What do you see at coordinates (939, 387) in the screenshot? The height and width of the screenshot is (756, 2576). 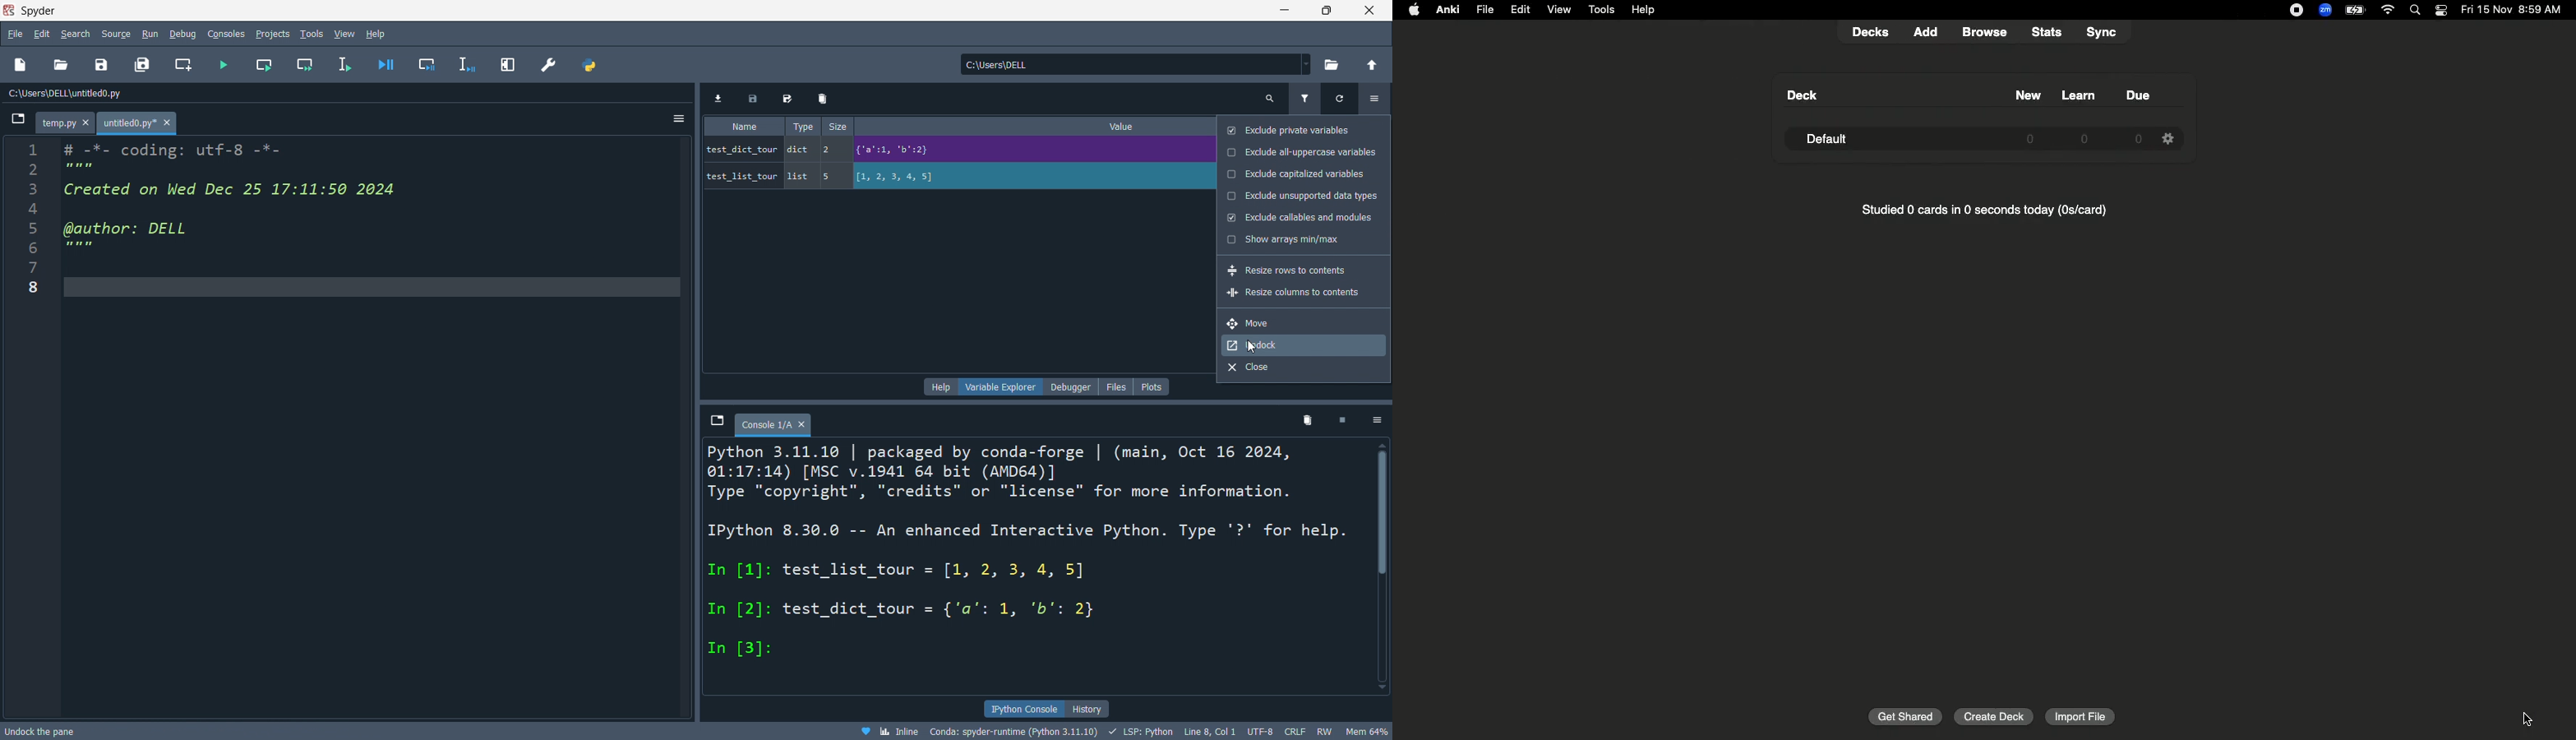 I see `help` at bounding box center [939, 387].